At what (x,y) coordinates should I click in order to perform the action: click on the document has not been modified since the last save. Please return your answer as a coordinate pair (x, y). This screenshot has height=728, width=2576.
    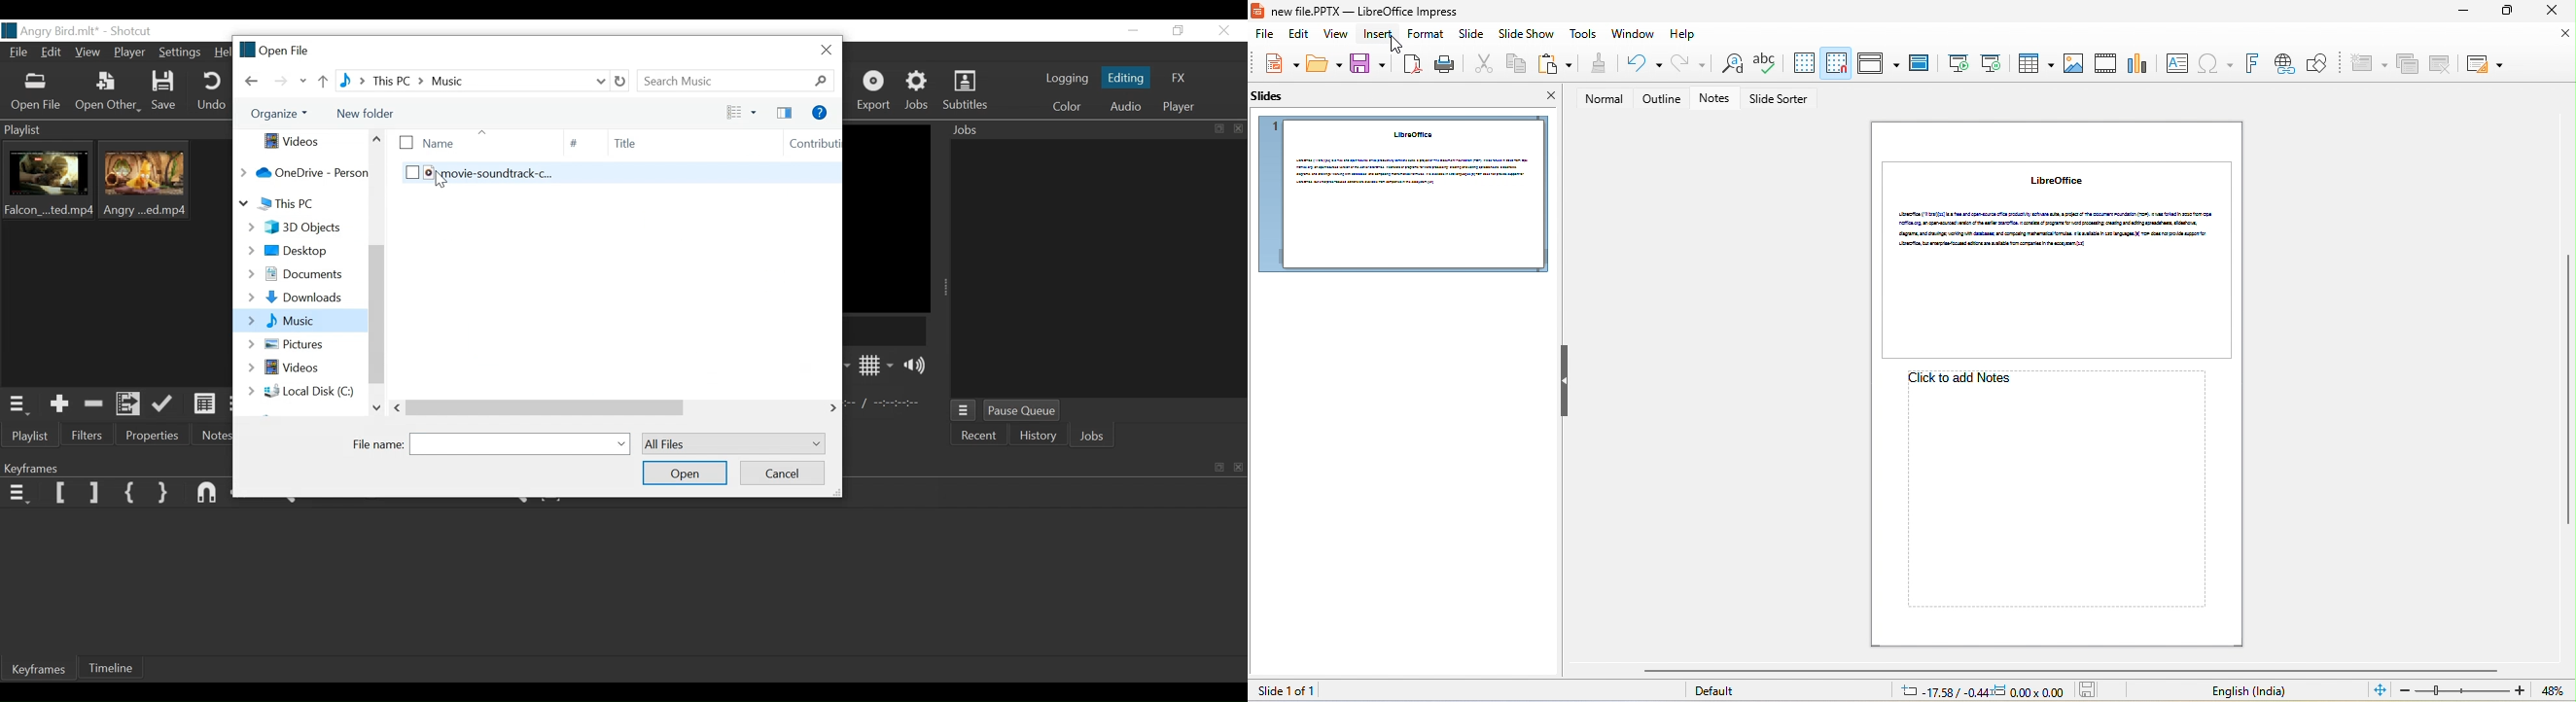
    Looking at the image, I should click on (2093, 690).